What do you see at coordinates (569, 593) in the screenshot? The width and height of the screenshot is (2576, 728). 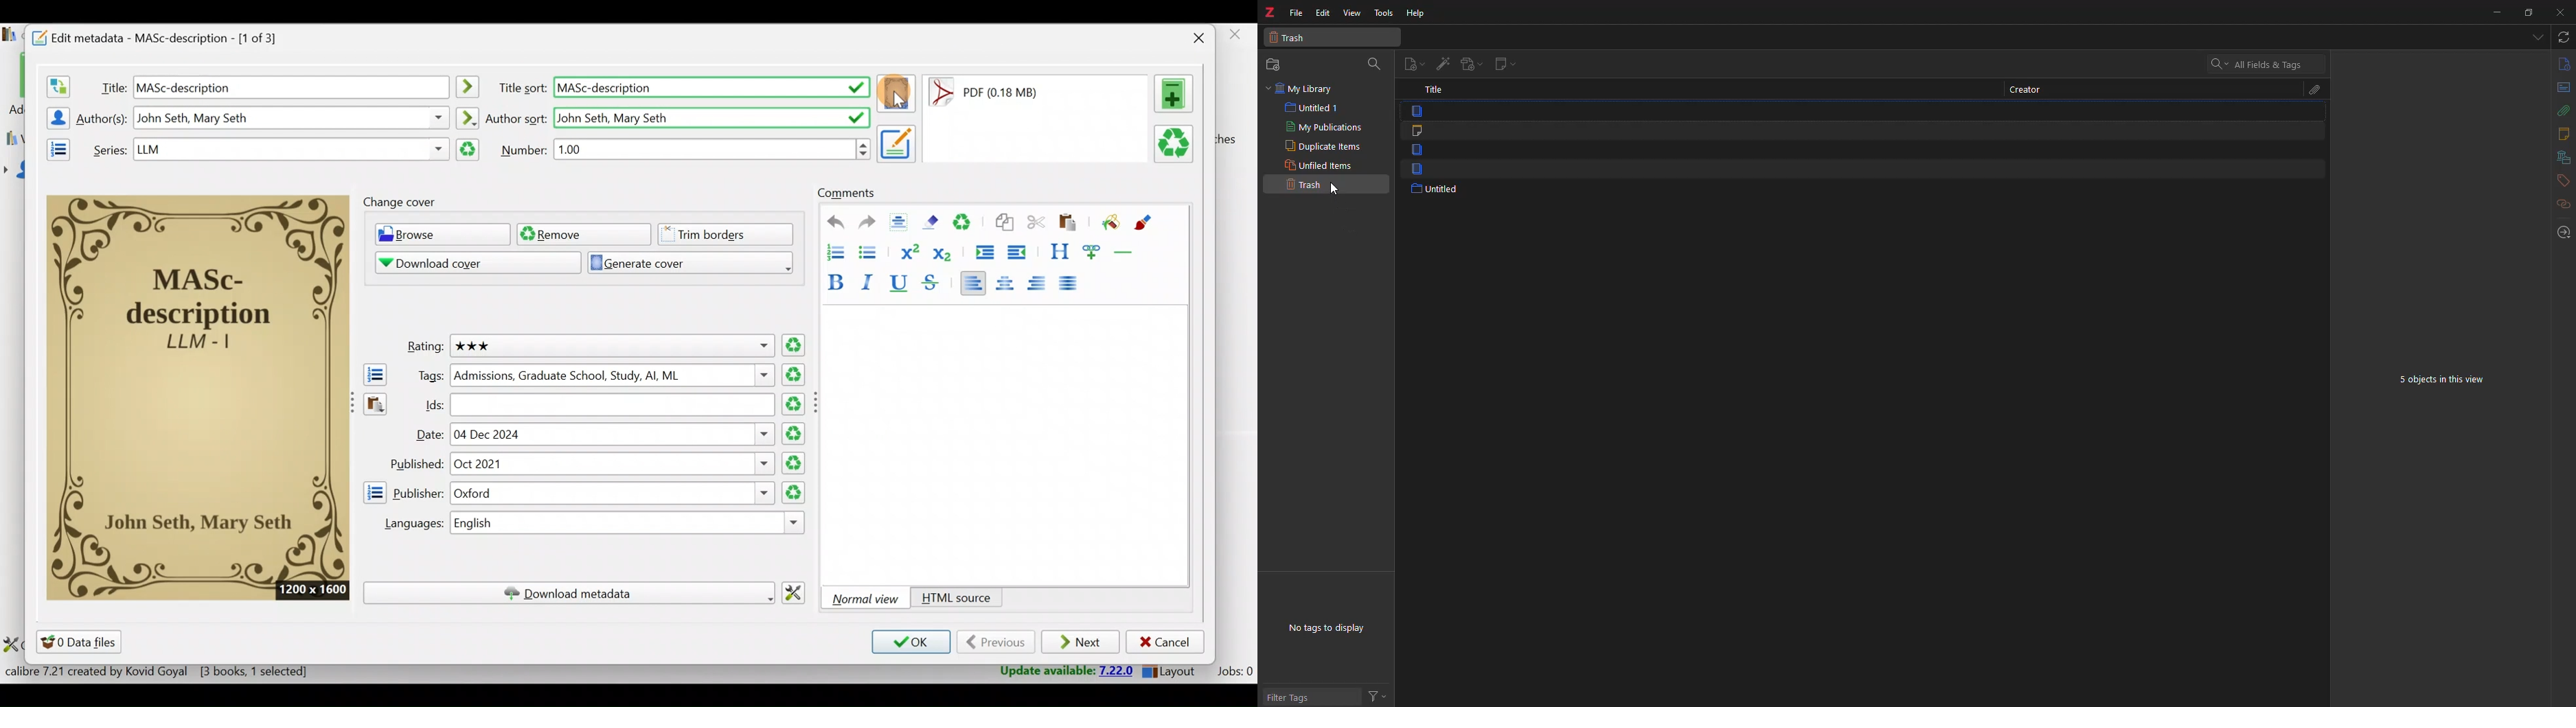 I see `Download metadata` at bounding box center [569, 593].